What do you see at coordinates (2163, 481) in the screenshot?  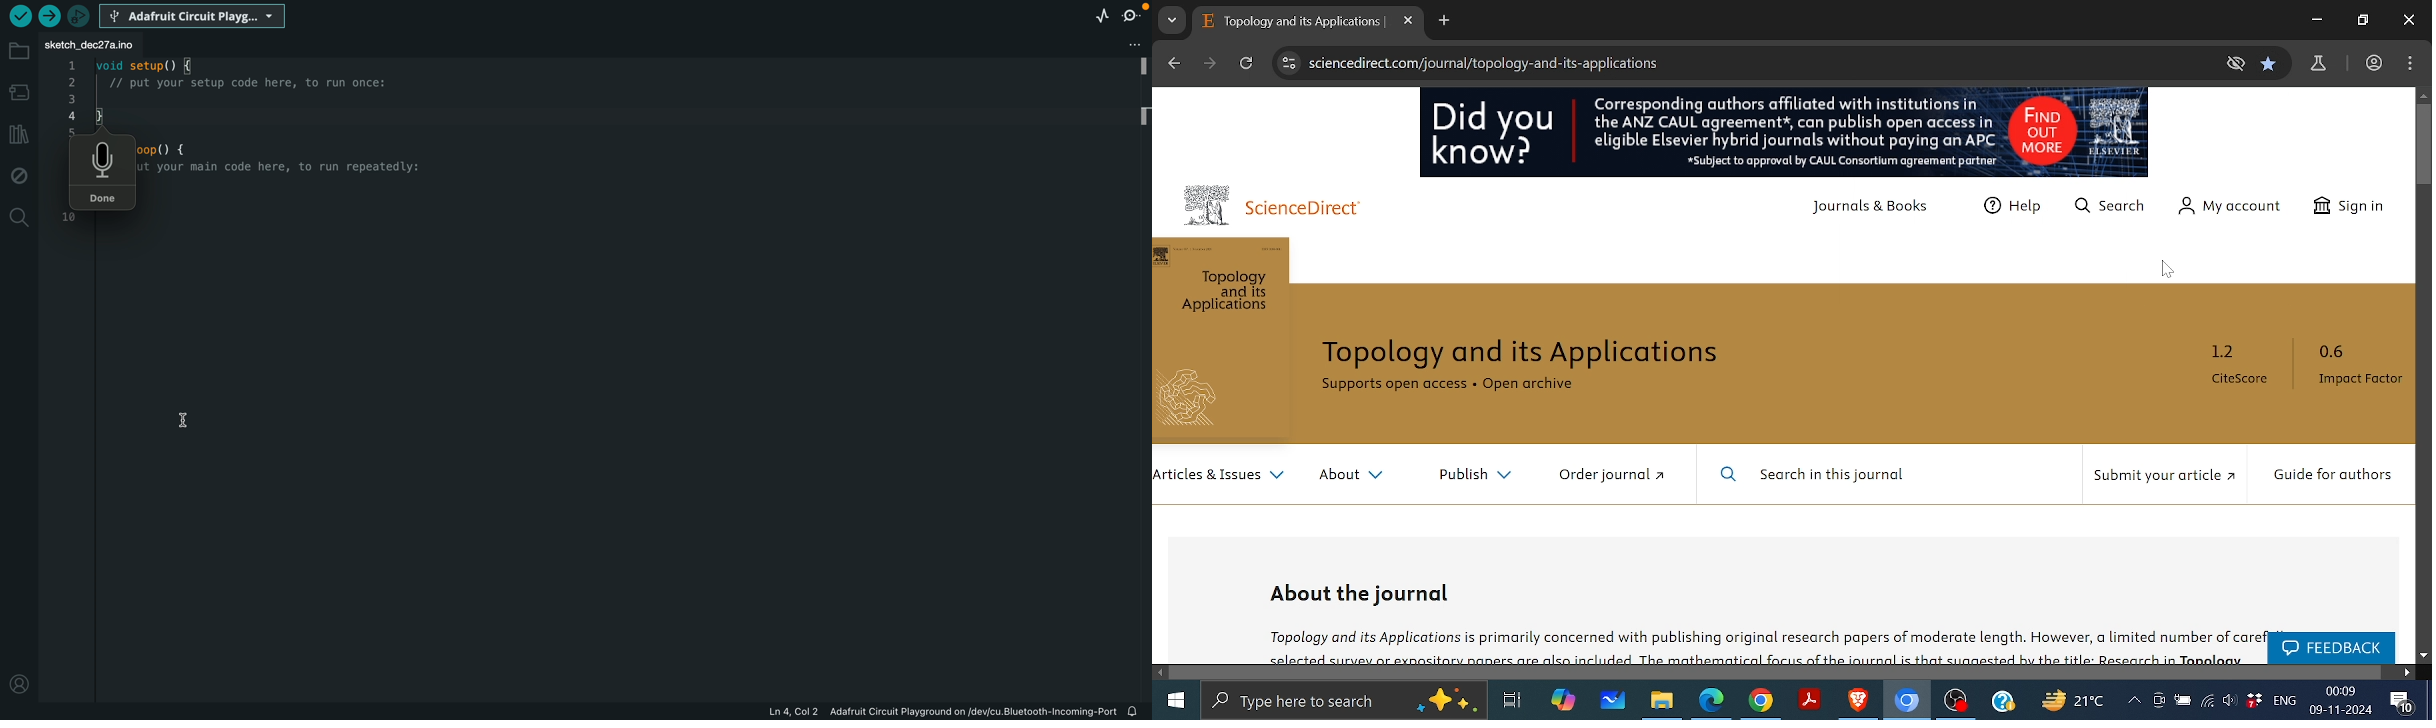 I see `Submit your article ` at bounding box center [2163, 481].